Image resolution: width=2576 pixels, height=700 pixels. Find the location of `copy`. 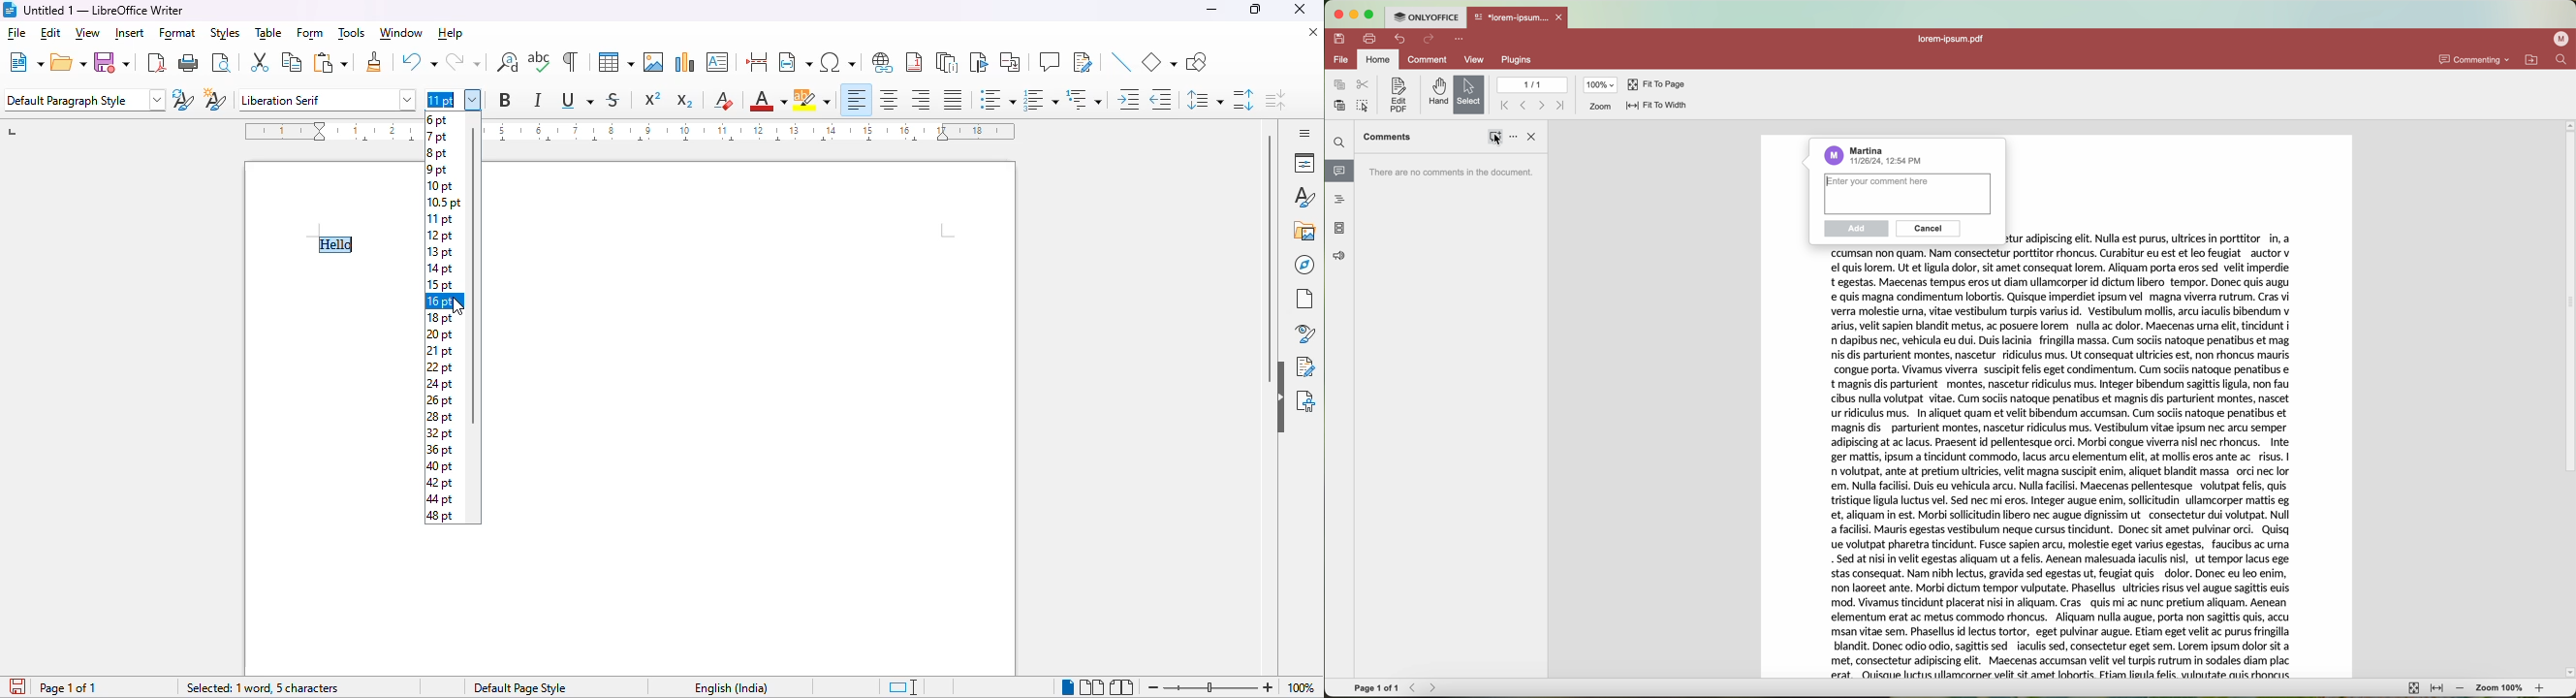

copy is located at coordinates (292, 62).